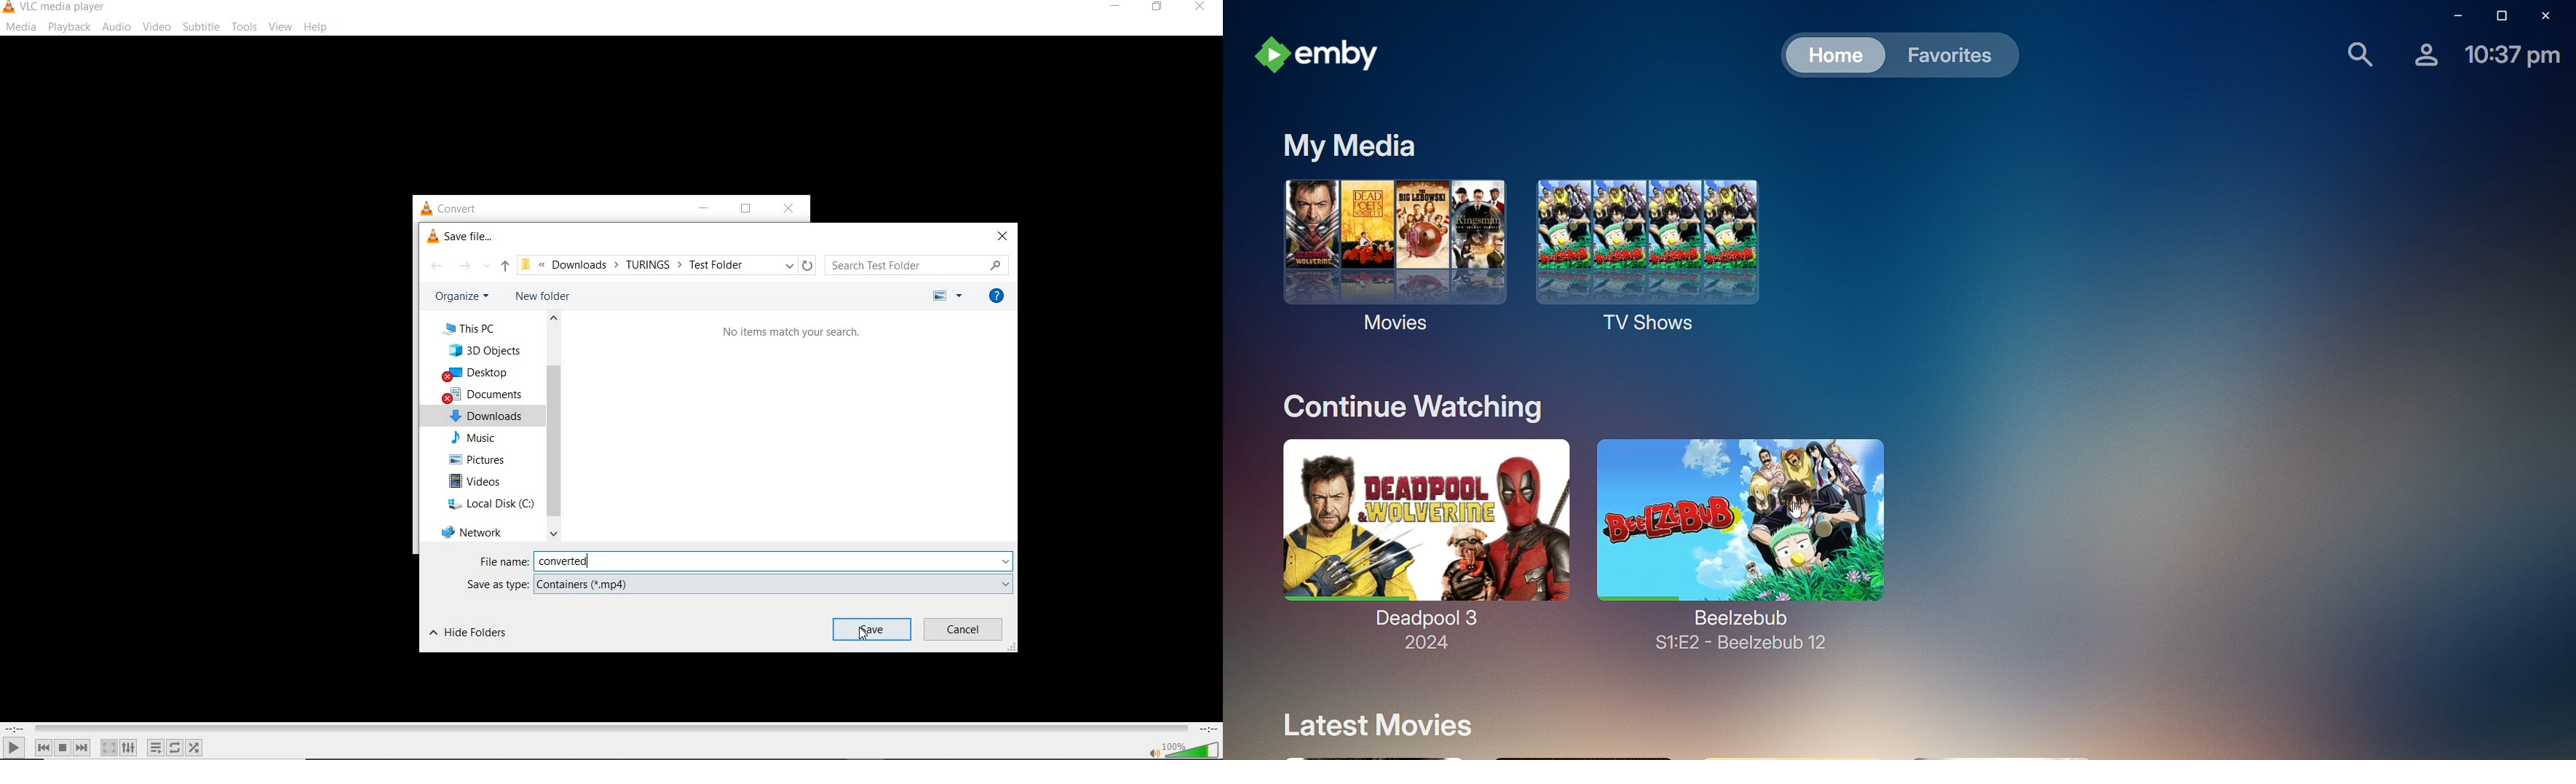 Image resolution: width=2576 pixels, height=784 pixels. What do you see at coordinates (789, 264) in the screenshot?
I see `previous locations` at bounding box center [789, 264].